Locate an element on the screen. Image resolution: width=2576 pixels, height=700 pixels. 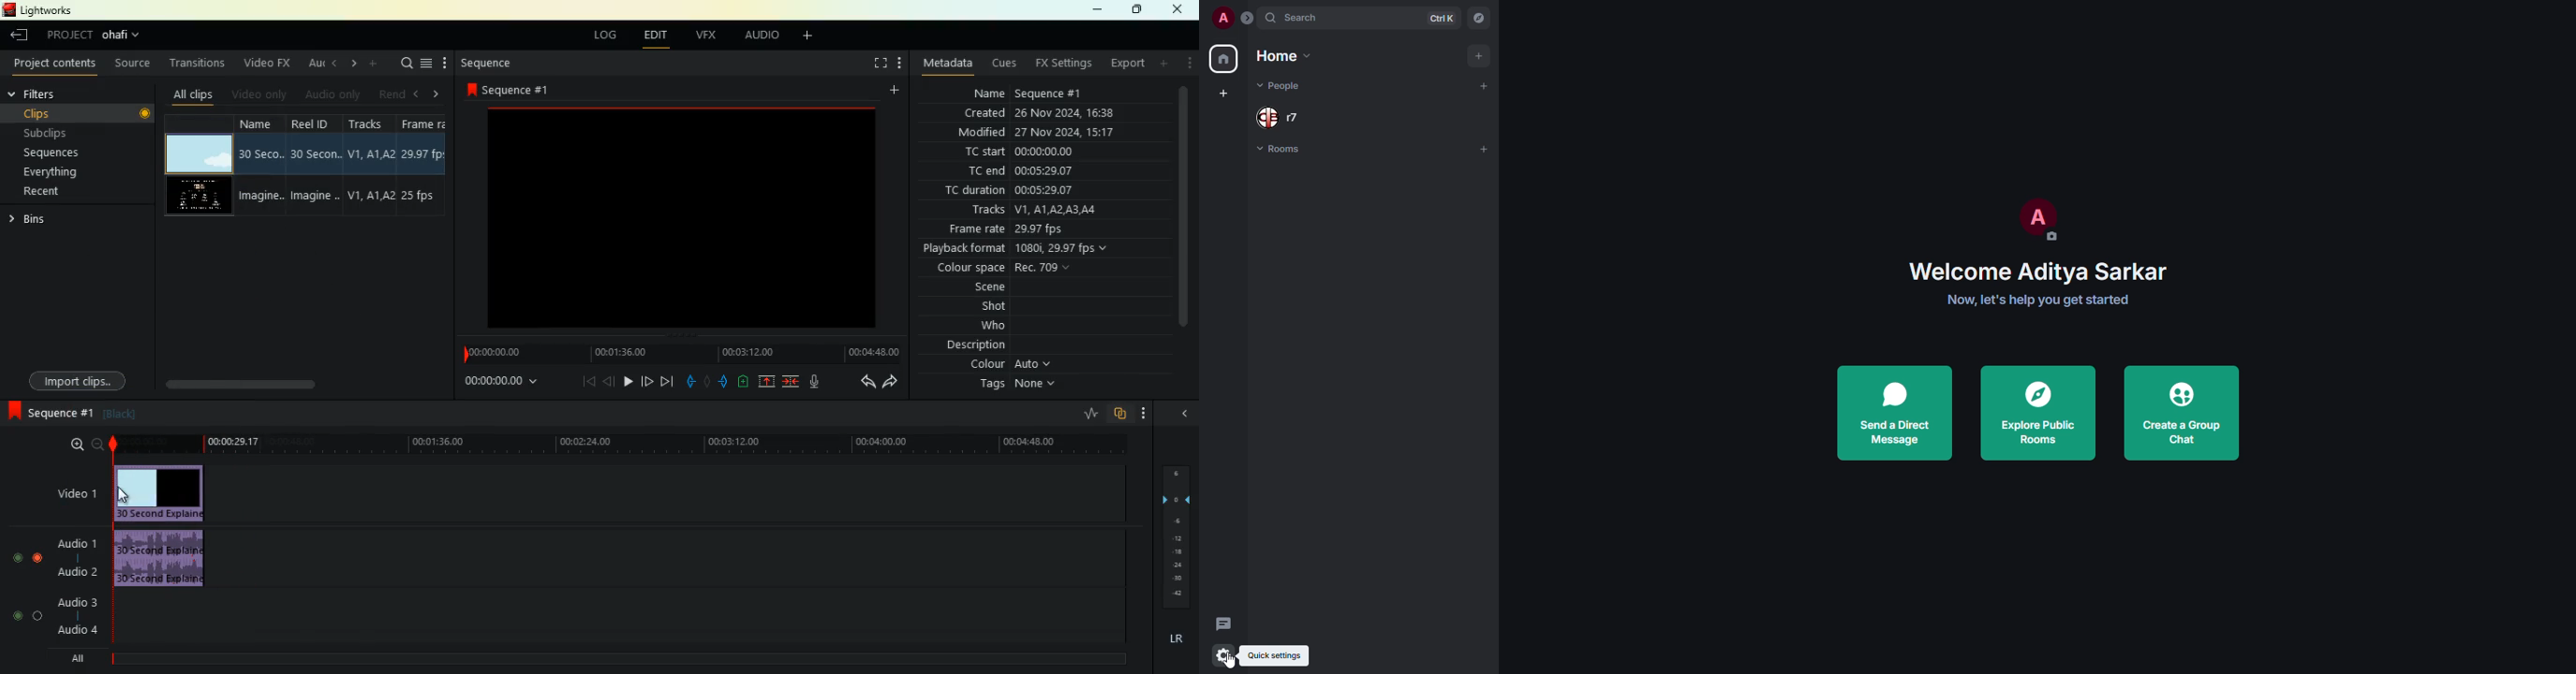
edit is located at coordinates (660, 37).